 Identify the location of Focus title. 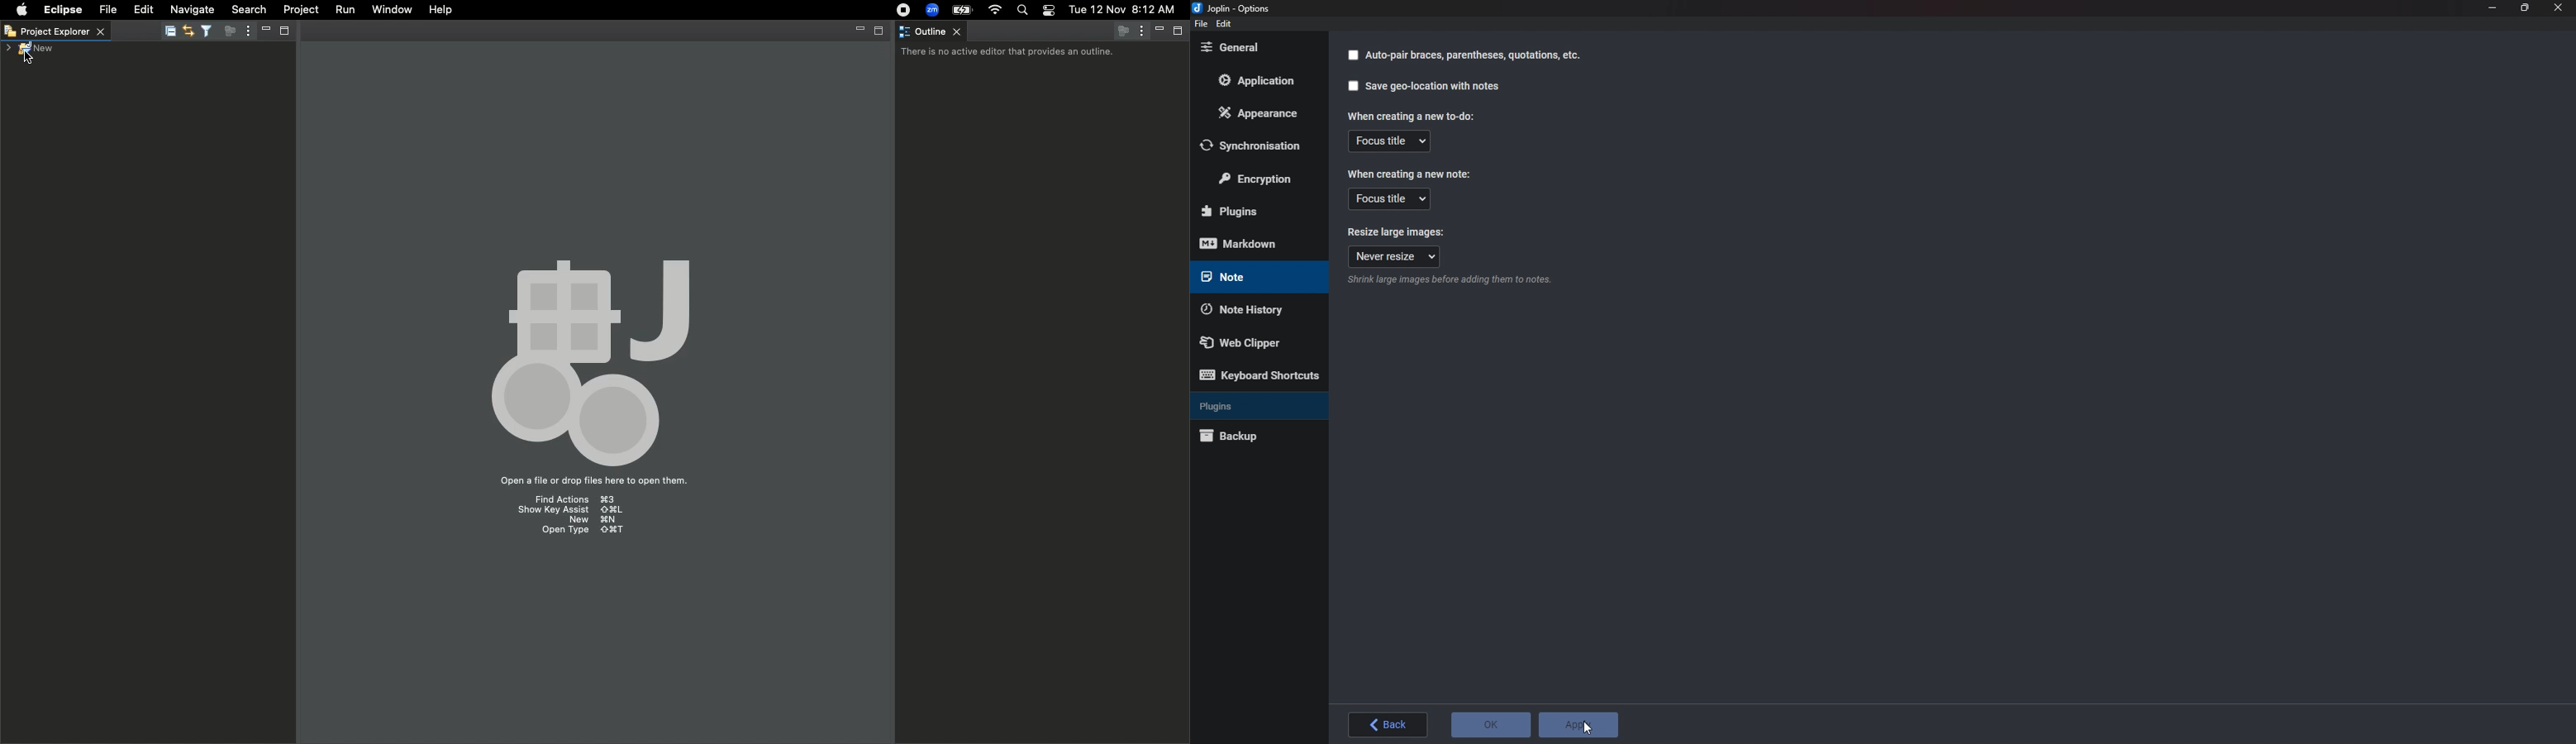
(1388, 200).